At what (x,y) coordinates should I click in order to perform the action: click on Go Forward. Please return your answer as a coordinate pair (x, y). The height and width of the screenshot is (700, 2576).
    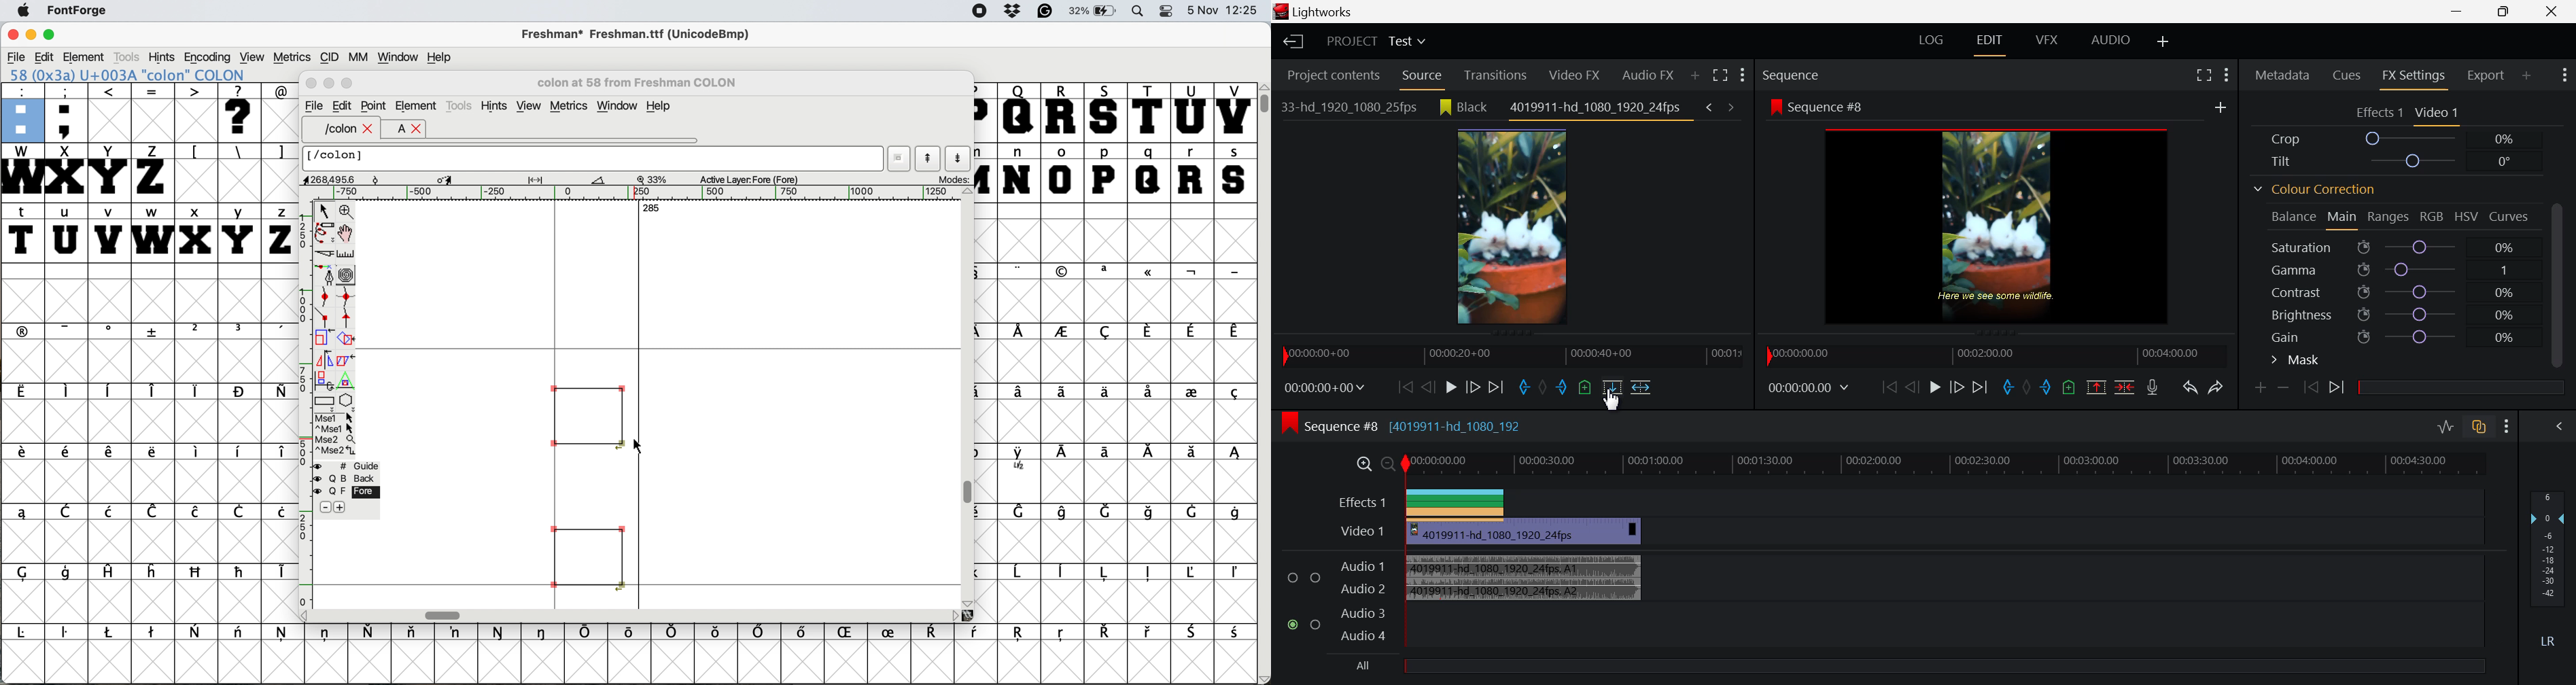
    Looking at the image, I should click on (1472, 387).